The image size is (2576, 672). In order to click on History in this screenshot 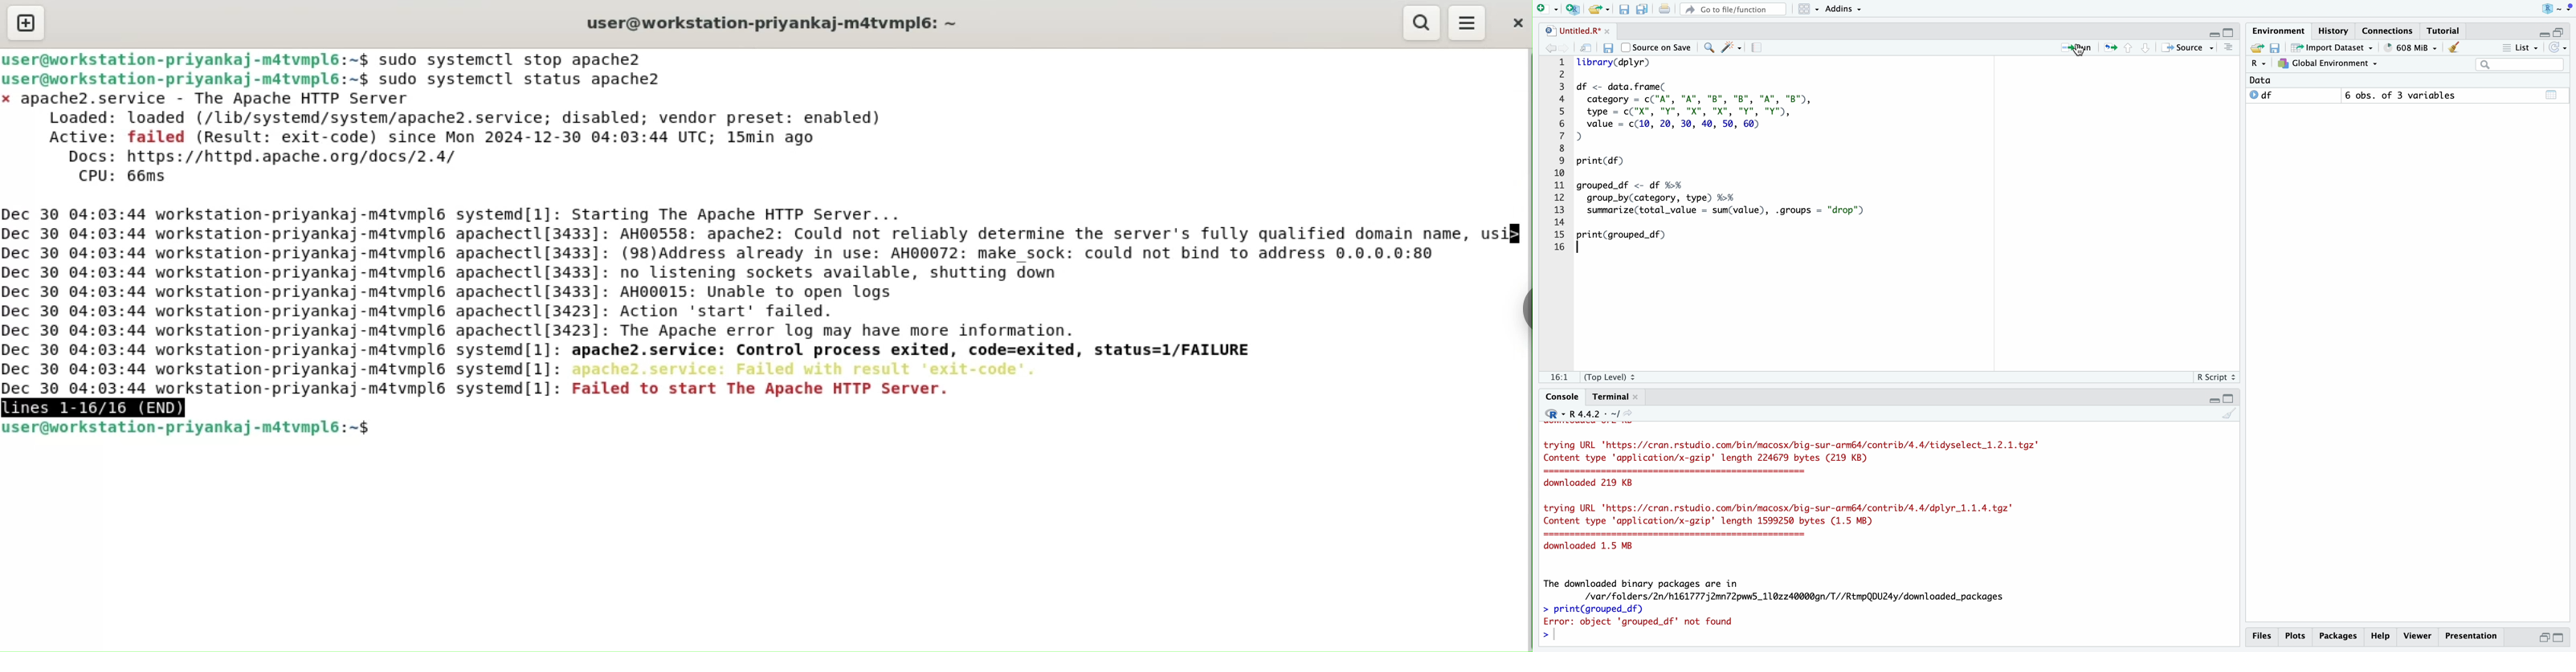, I will do `click(2334, 31)`.